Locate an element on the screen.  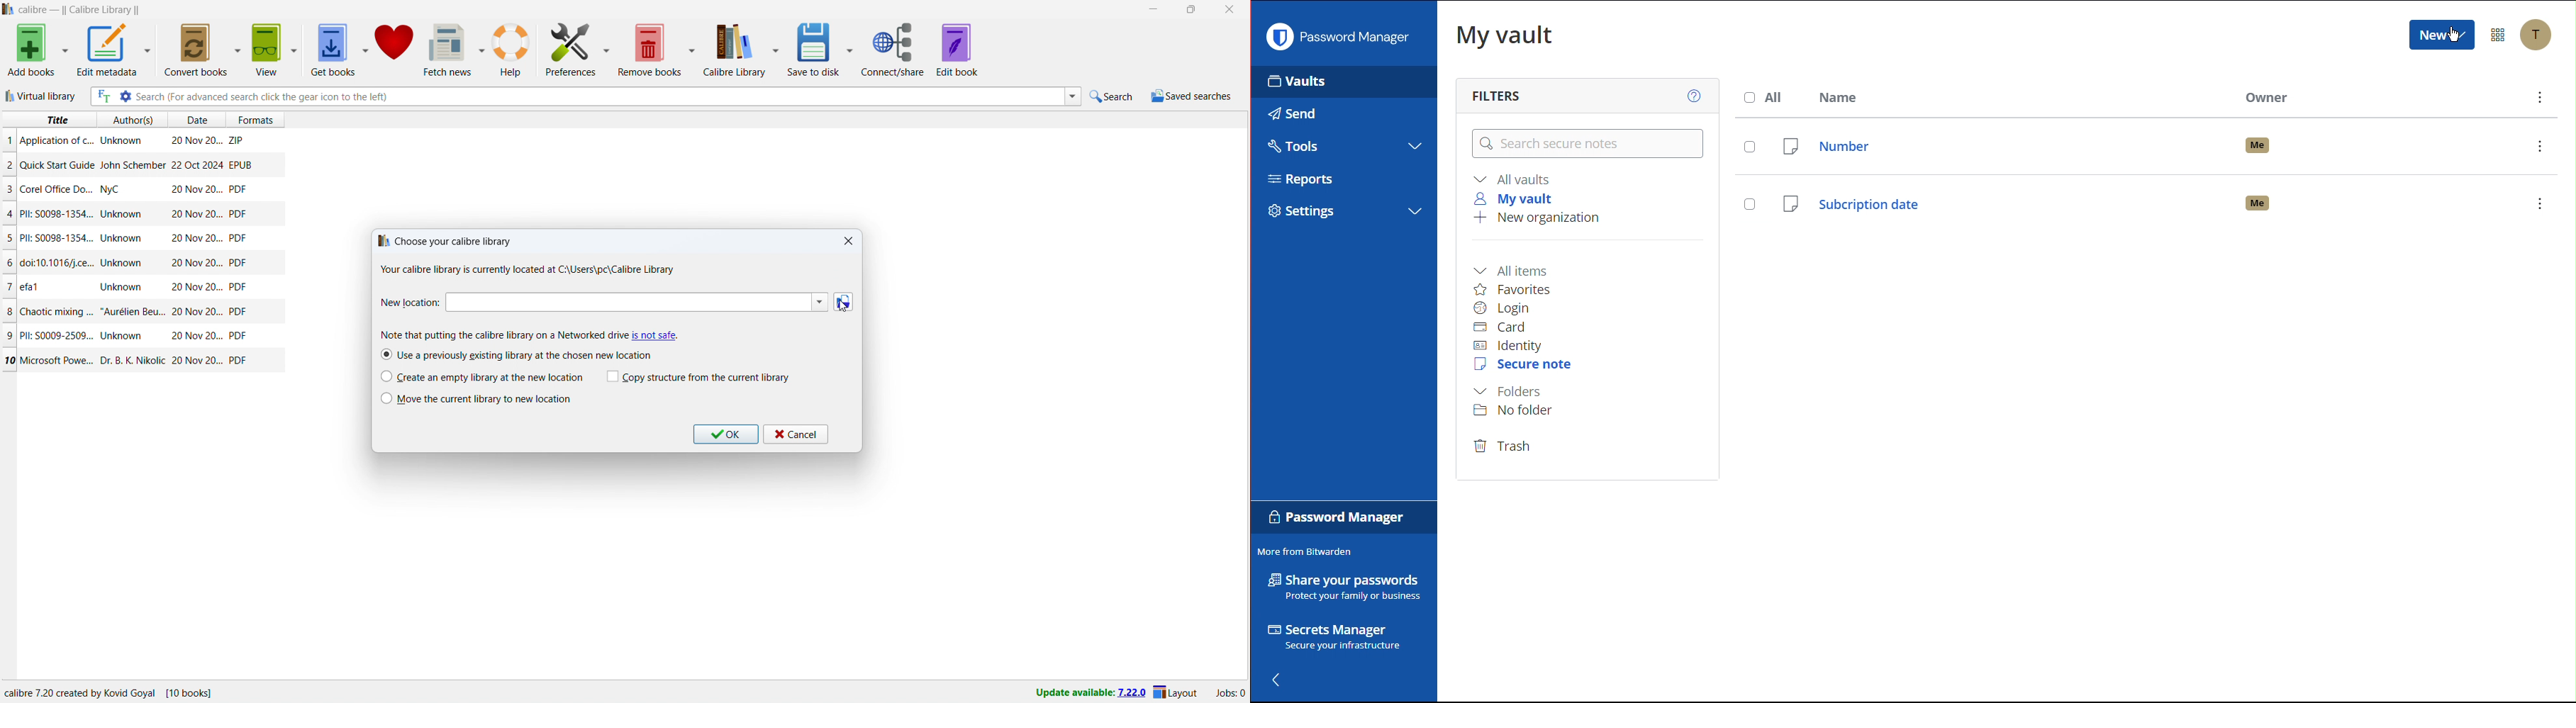
Author is located at coordinates (132, 165).